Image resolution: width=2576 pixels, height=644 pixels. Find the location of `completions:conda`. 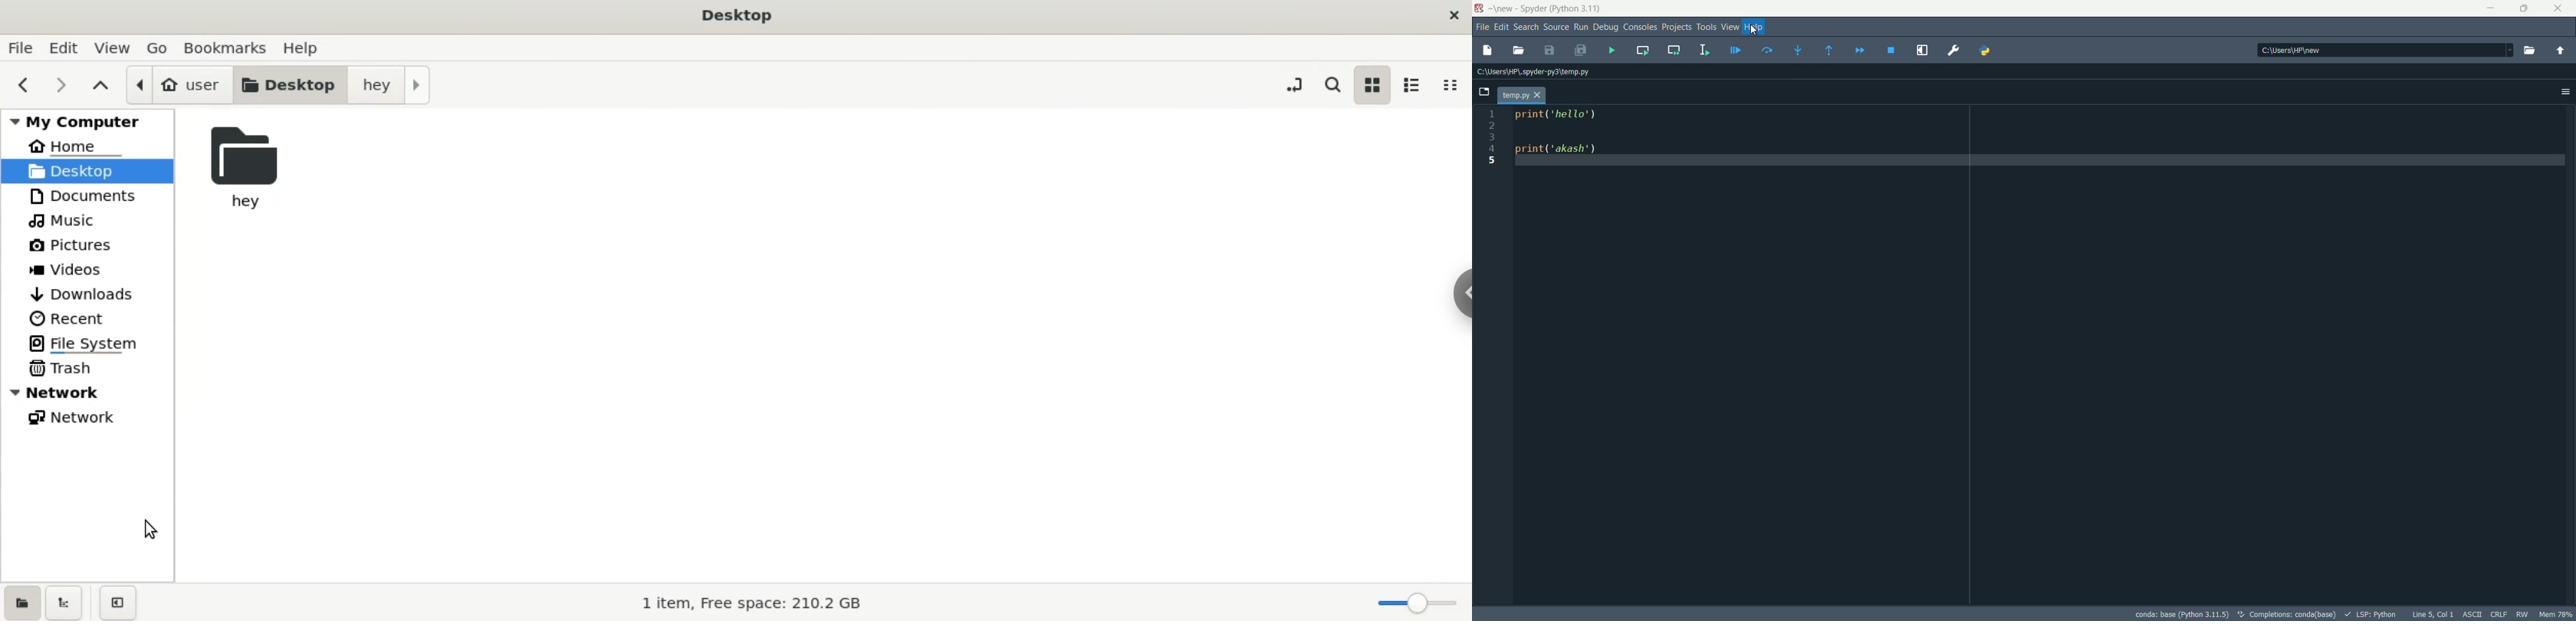

completions:conda is located at coordinates (2284, 614).